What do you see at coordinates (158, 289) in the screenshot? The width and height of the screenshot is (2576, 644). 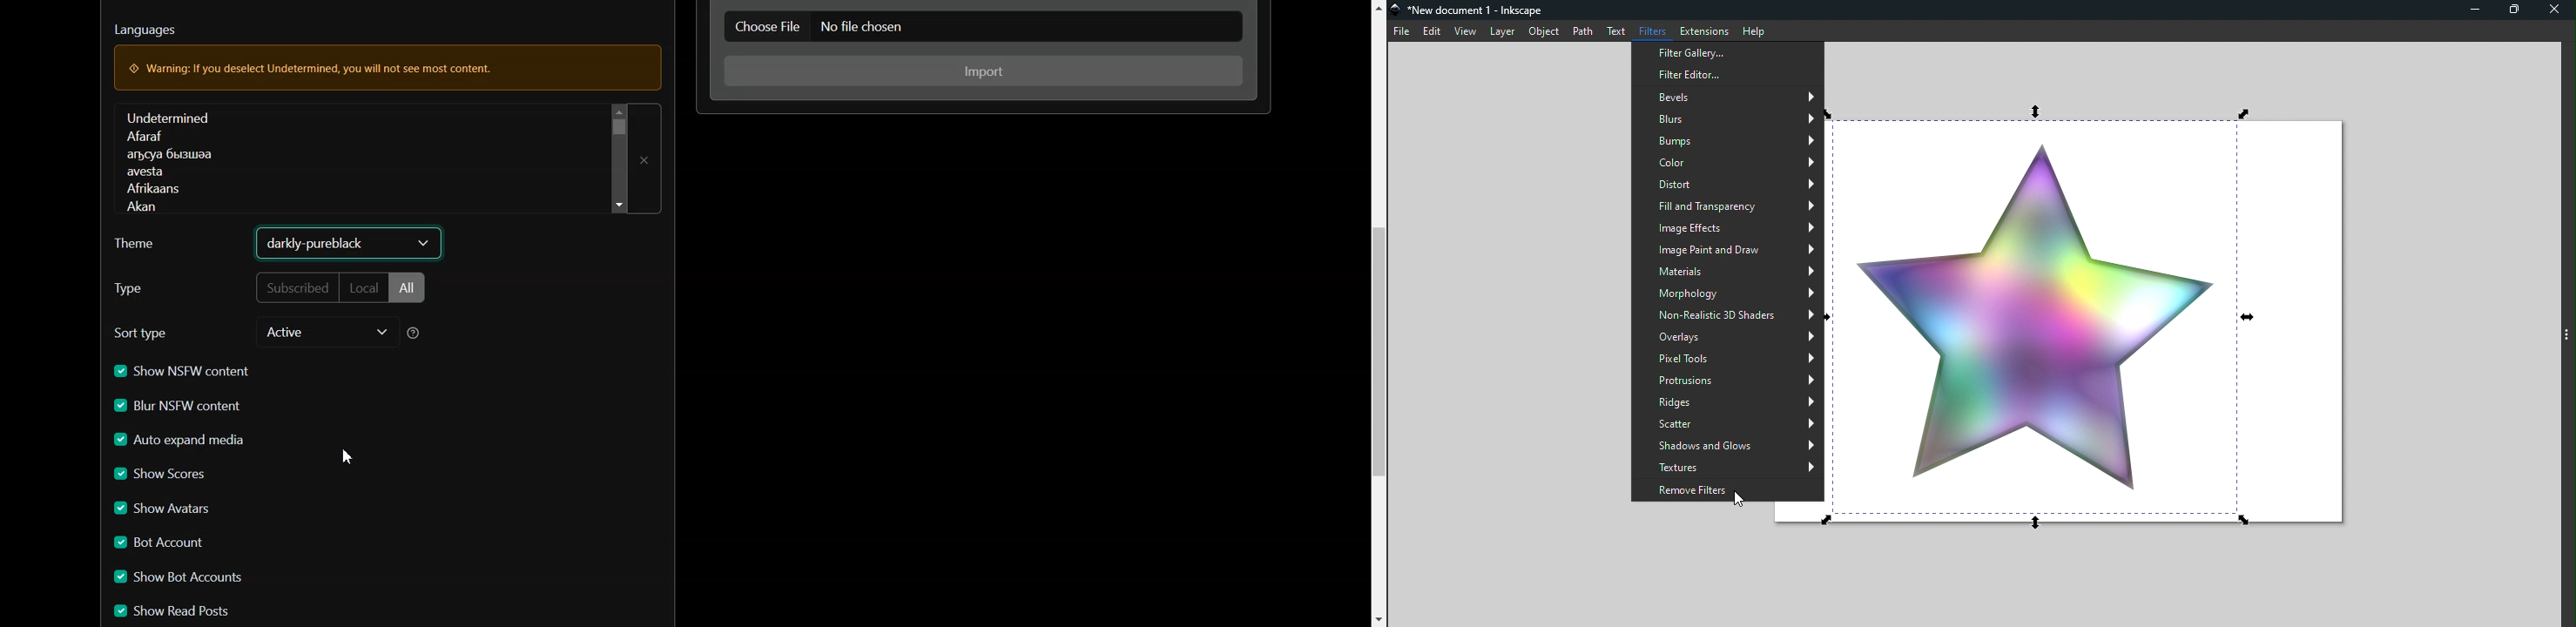 I see `Type` at bounding box center [158, 289].